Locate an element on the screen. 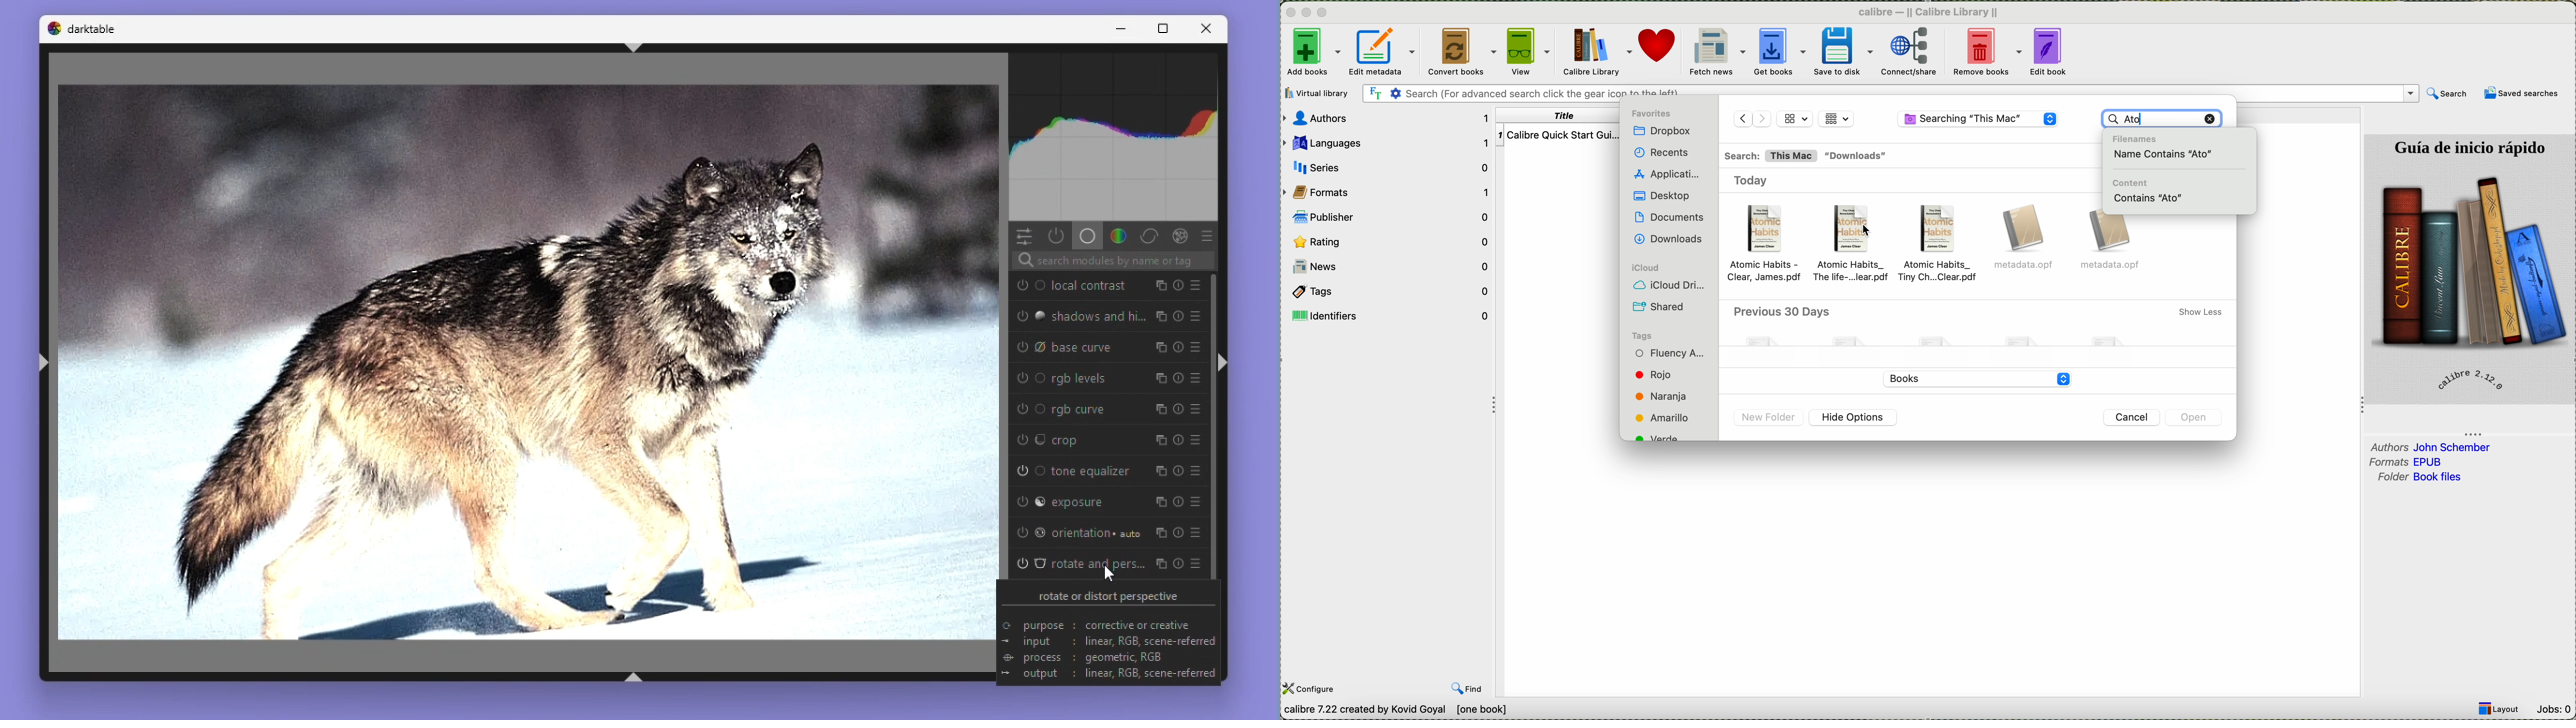 Image resolution: width=2576 pixels, height=728 pixels. contains "Ato" is located at coordinates (2149, 199).